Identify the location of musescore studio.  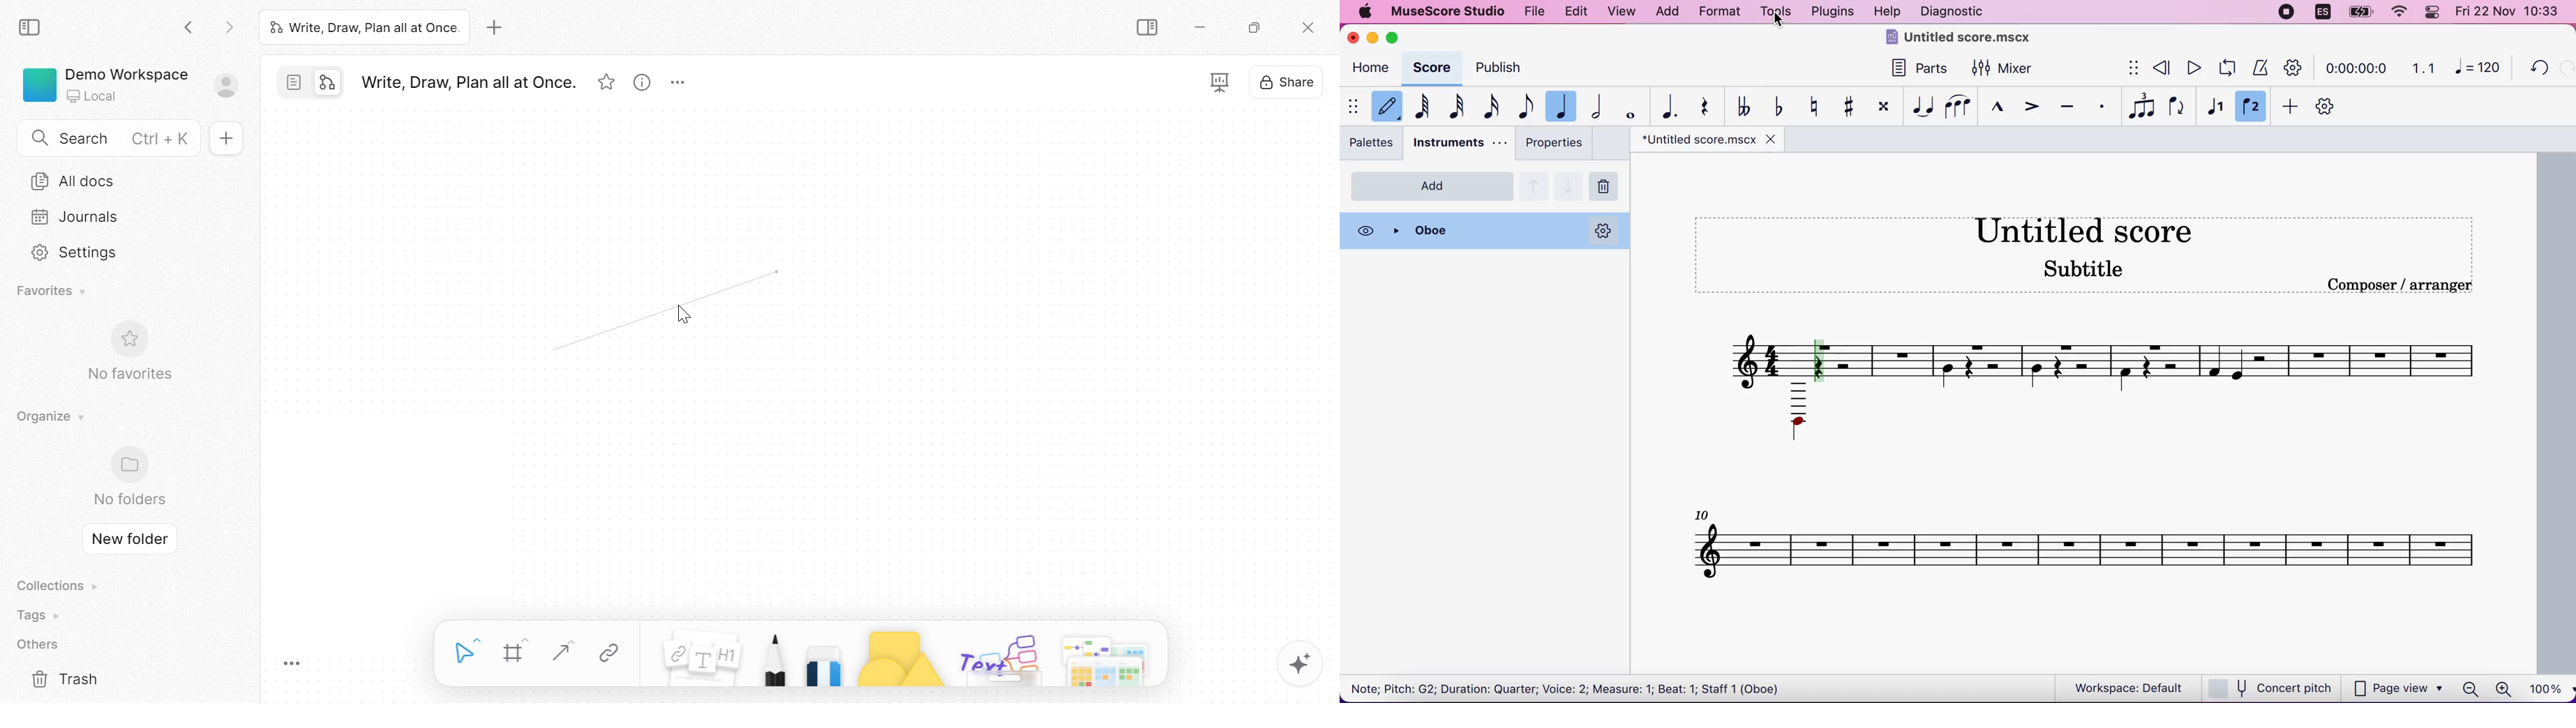
(1454, 11).